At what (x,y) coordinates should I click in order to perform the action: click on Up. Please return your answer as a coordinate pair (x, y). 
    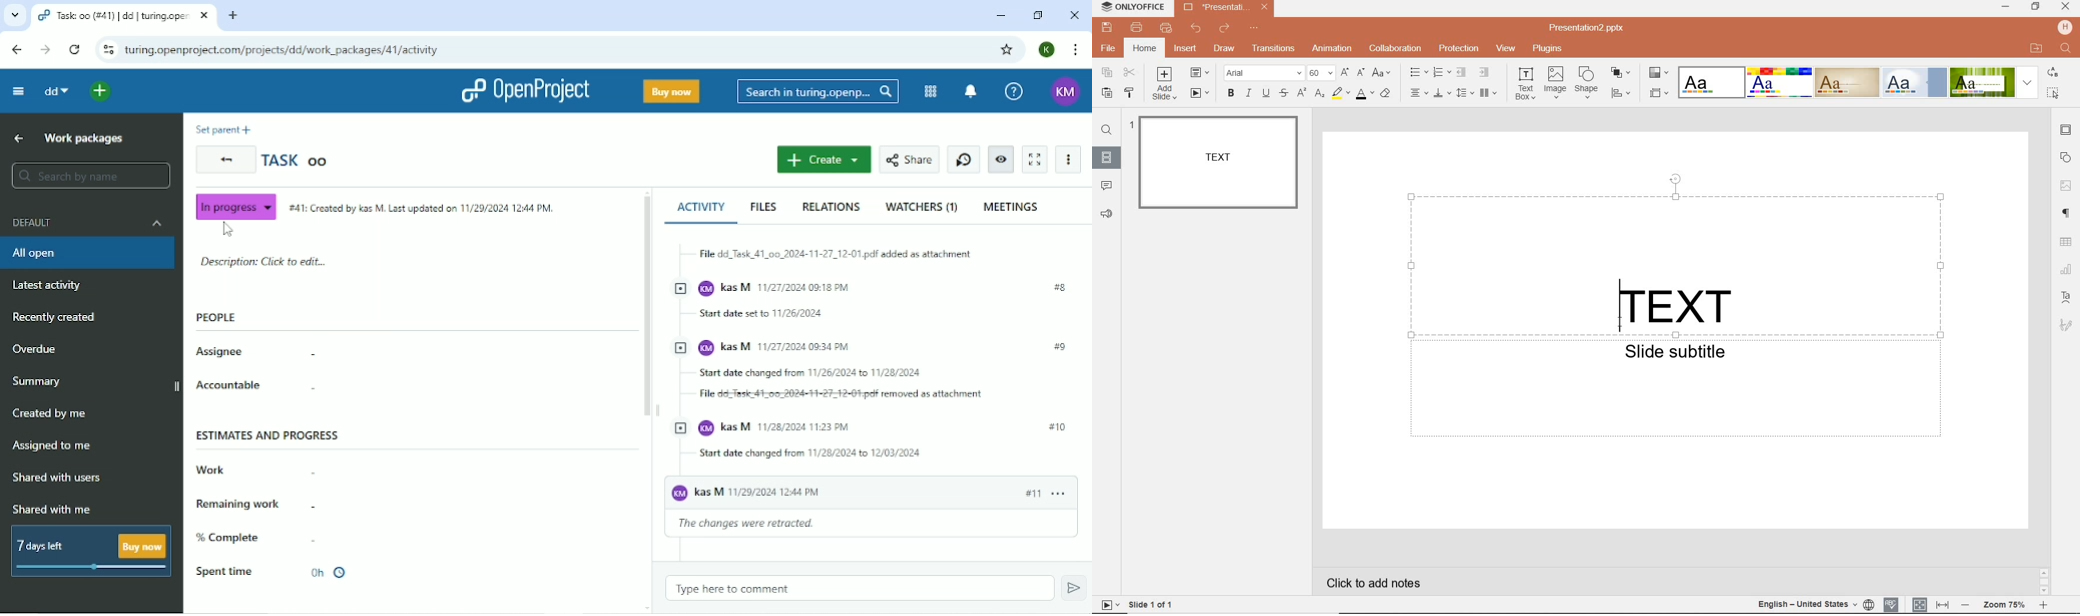
    Looking at the image, I should click on (18, 137).